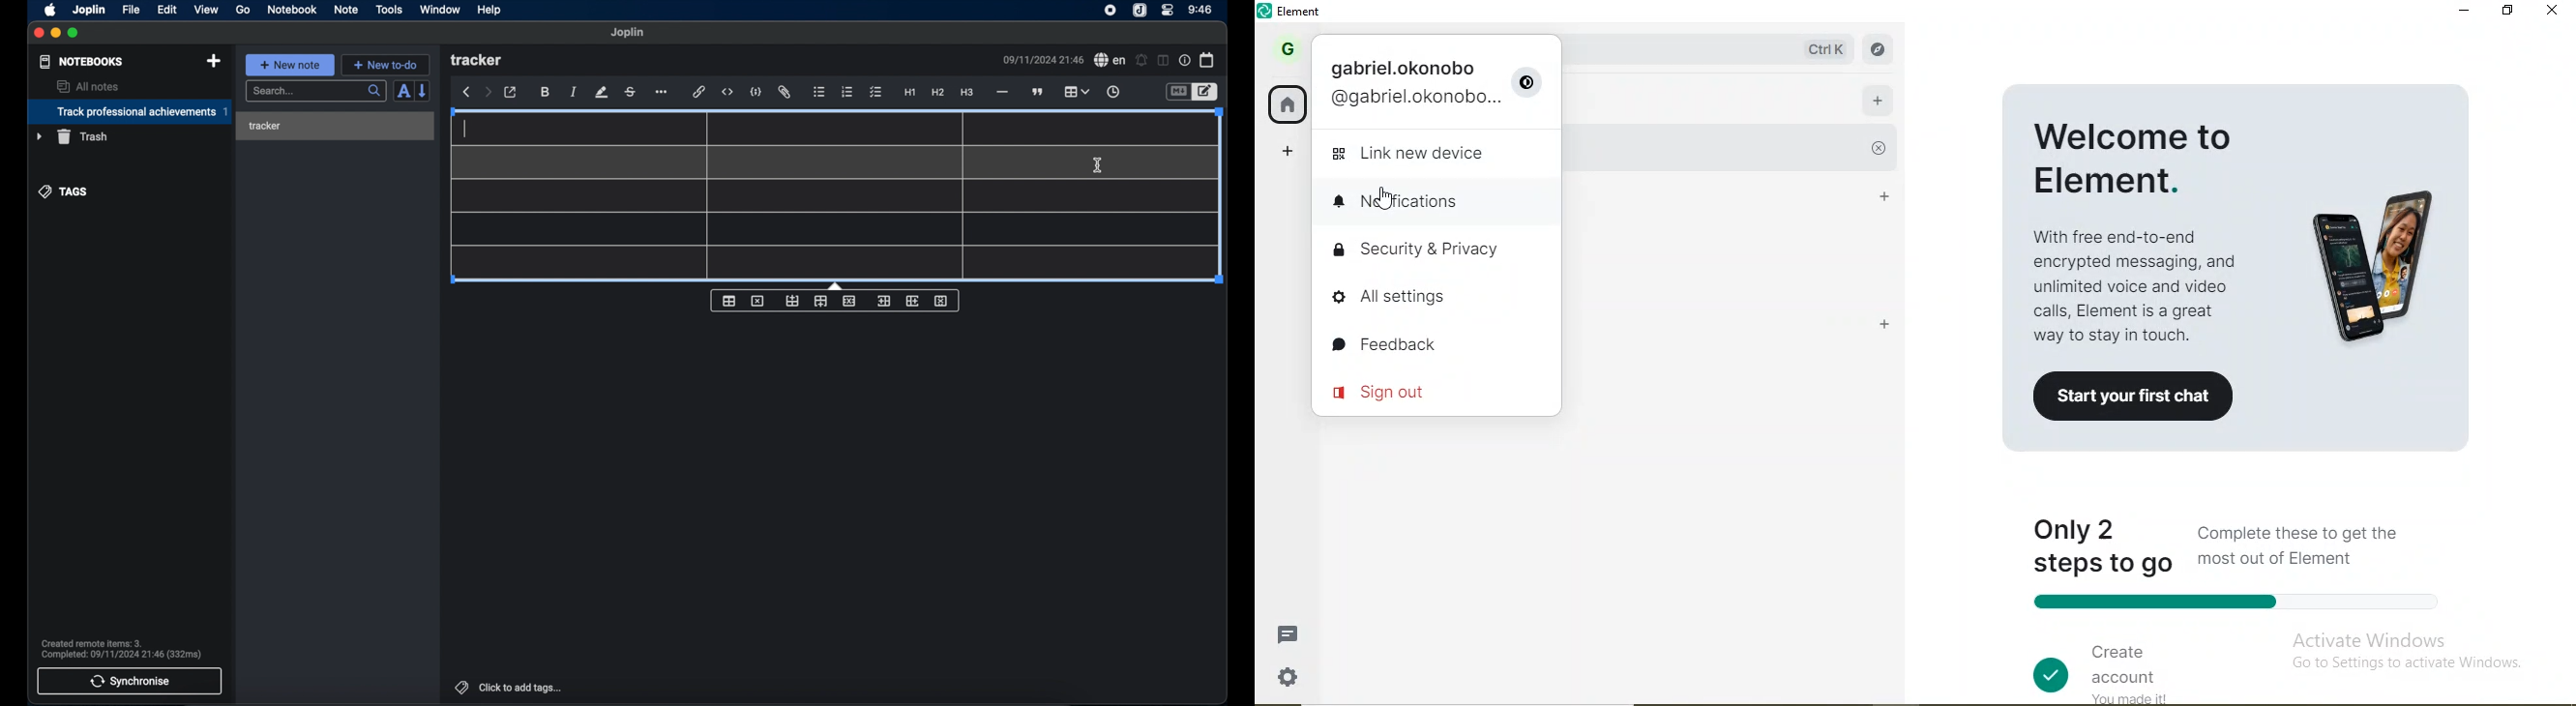  What do you see at coordinates (439, 9) in the screenshot?
I see `window` at bounding box center [439, 9].